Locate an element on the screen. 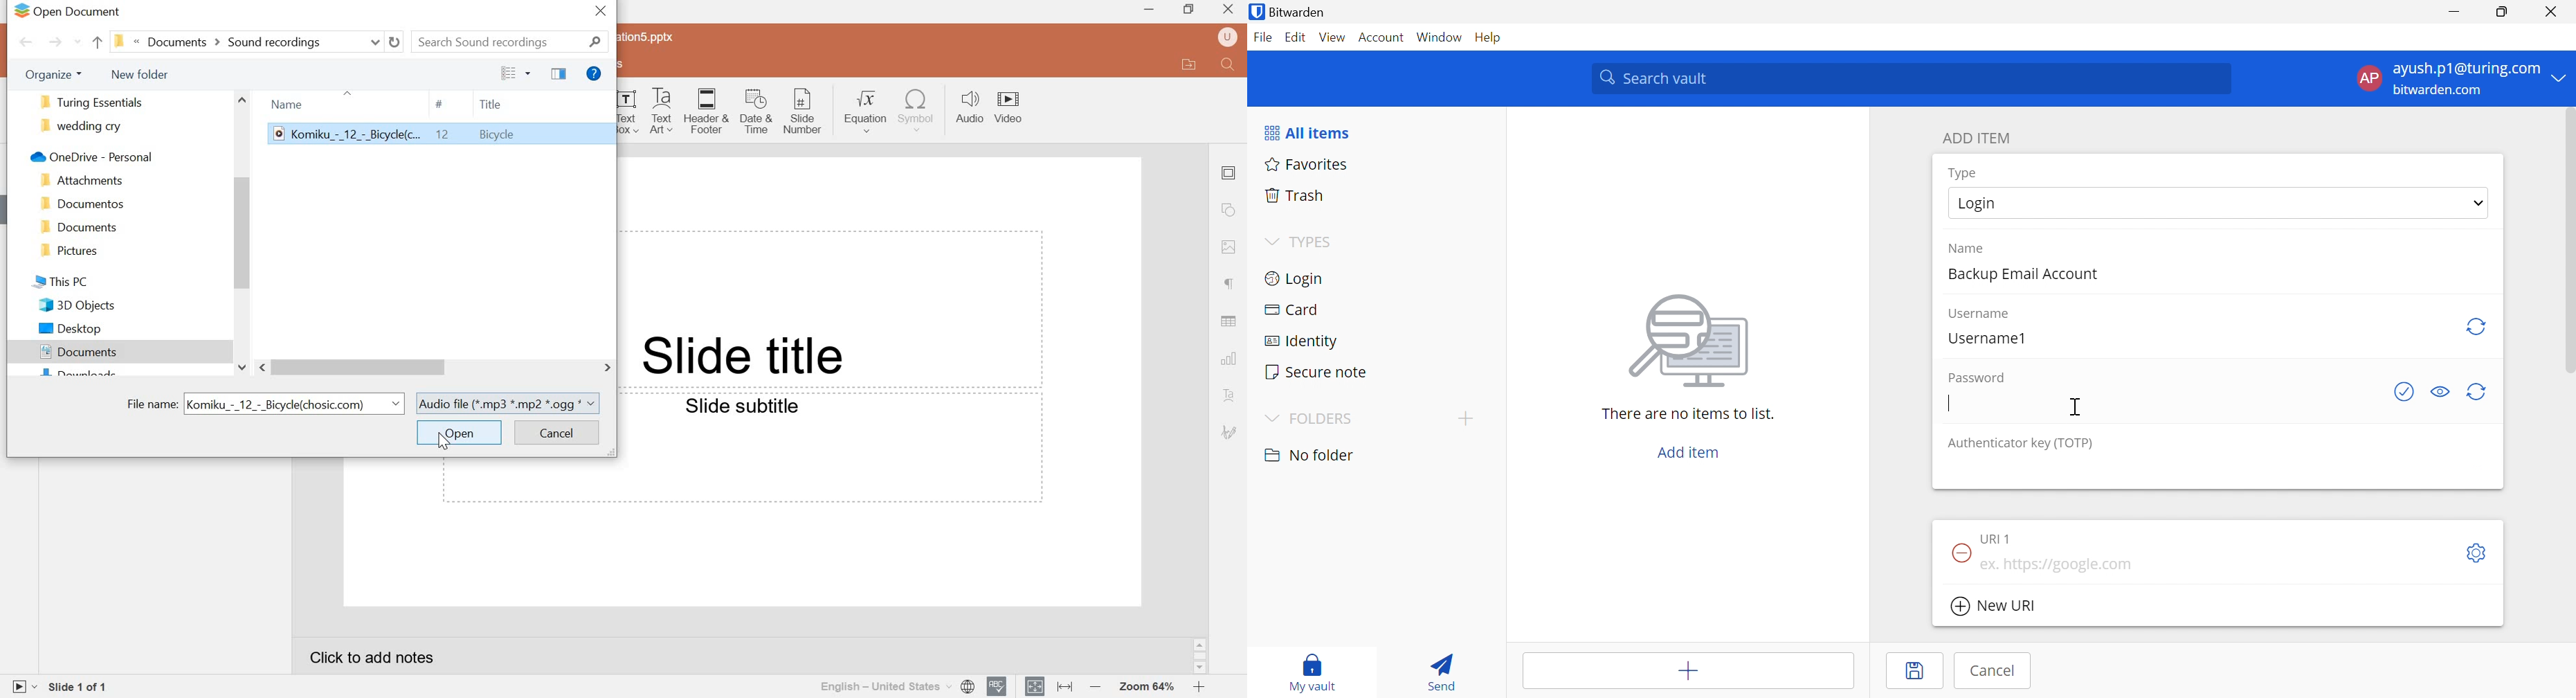 This screenshot has height=700, width=2576. Text Art is located at coordinates (631, 112).